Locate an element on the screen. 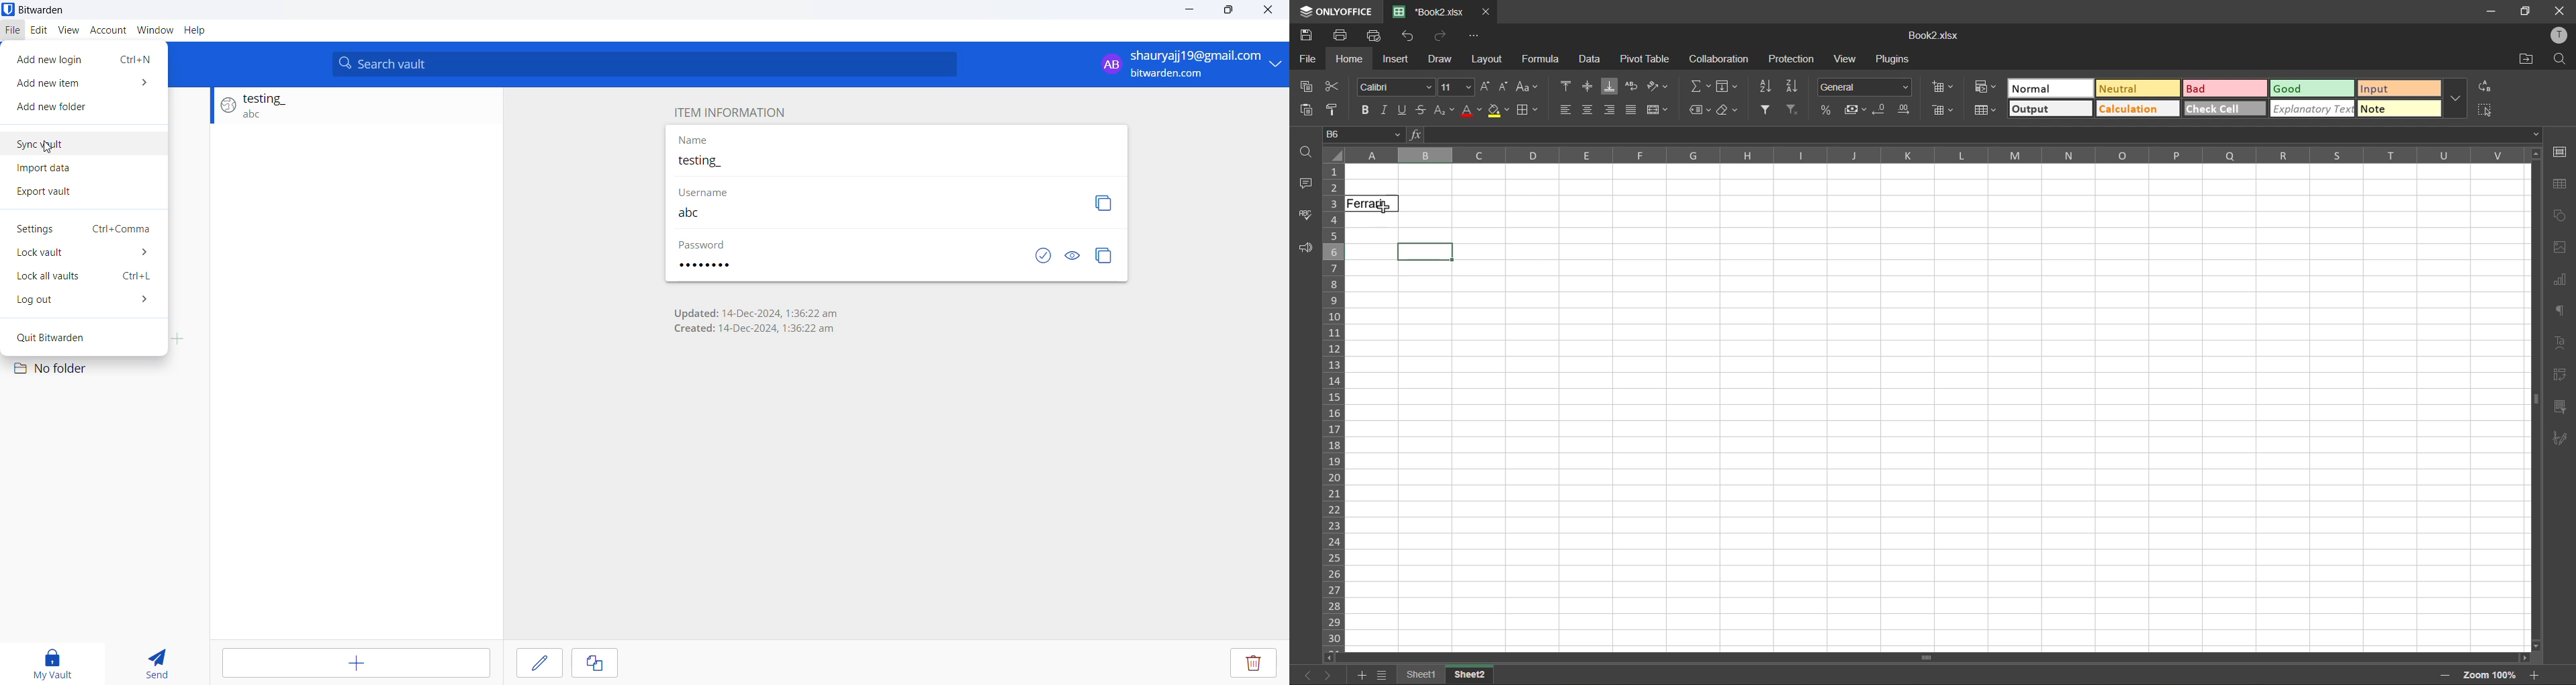 The image size is (2576, 700). undo is located at coordinates (1410, 36).